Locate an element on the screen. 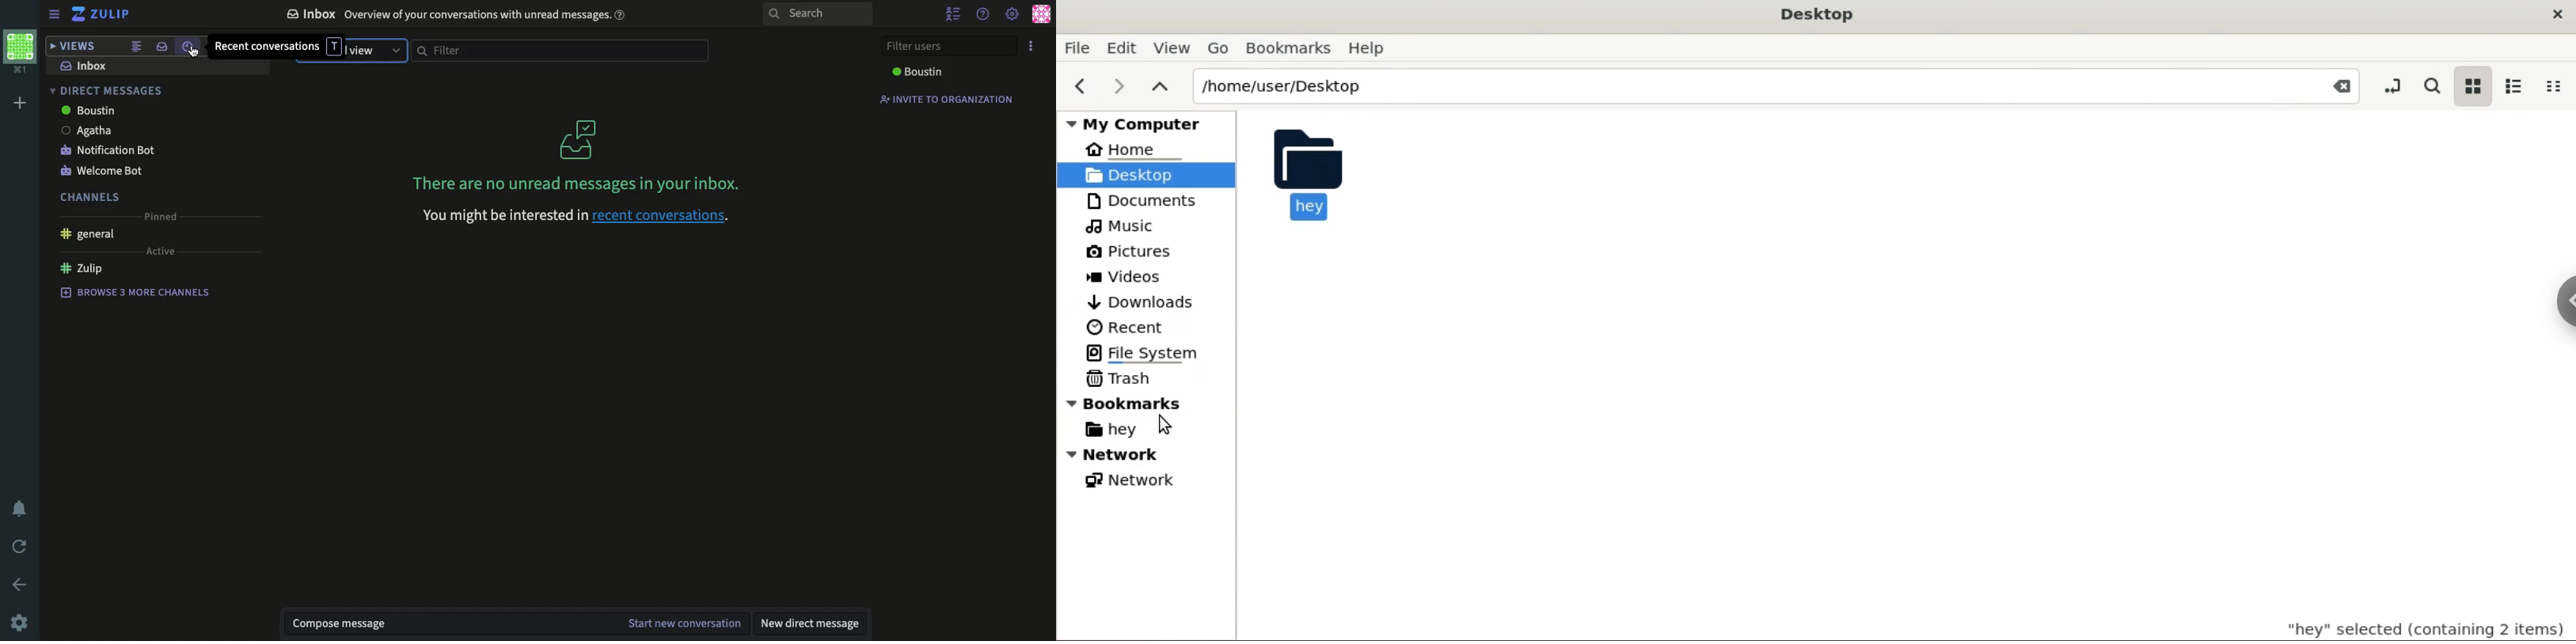  hide user list is located at coordinates (950, 13).